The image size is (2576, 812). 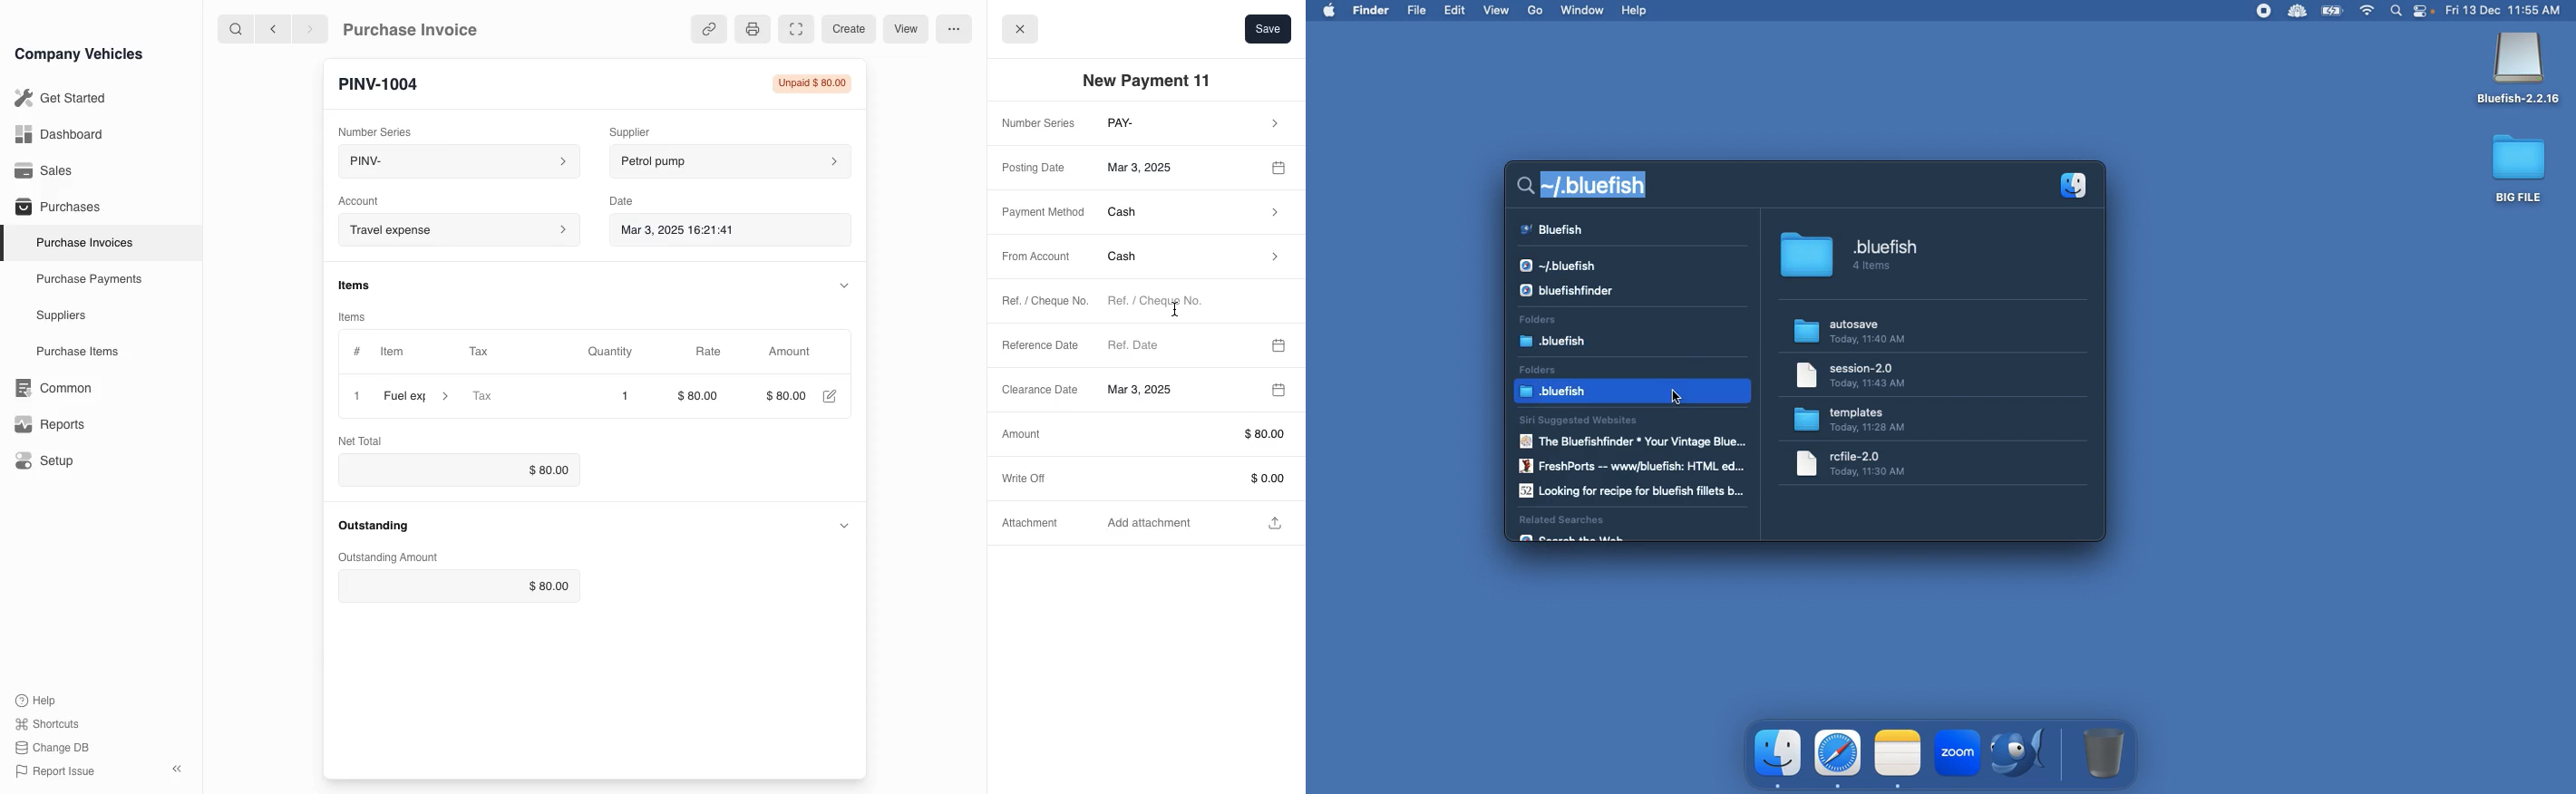 What do you see at coordinates (310, 28) in the screenshot?
I see `next` at bounding box center [310, 28].